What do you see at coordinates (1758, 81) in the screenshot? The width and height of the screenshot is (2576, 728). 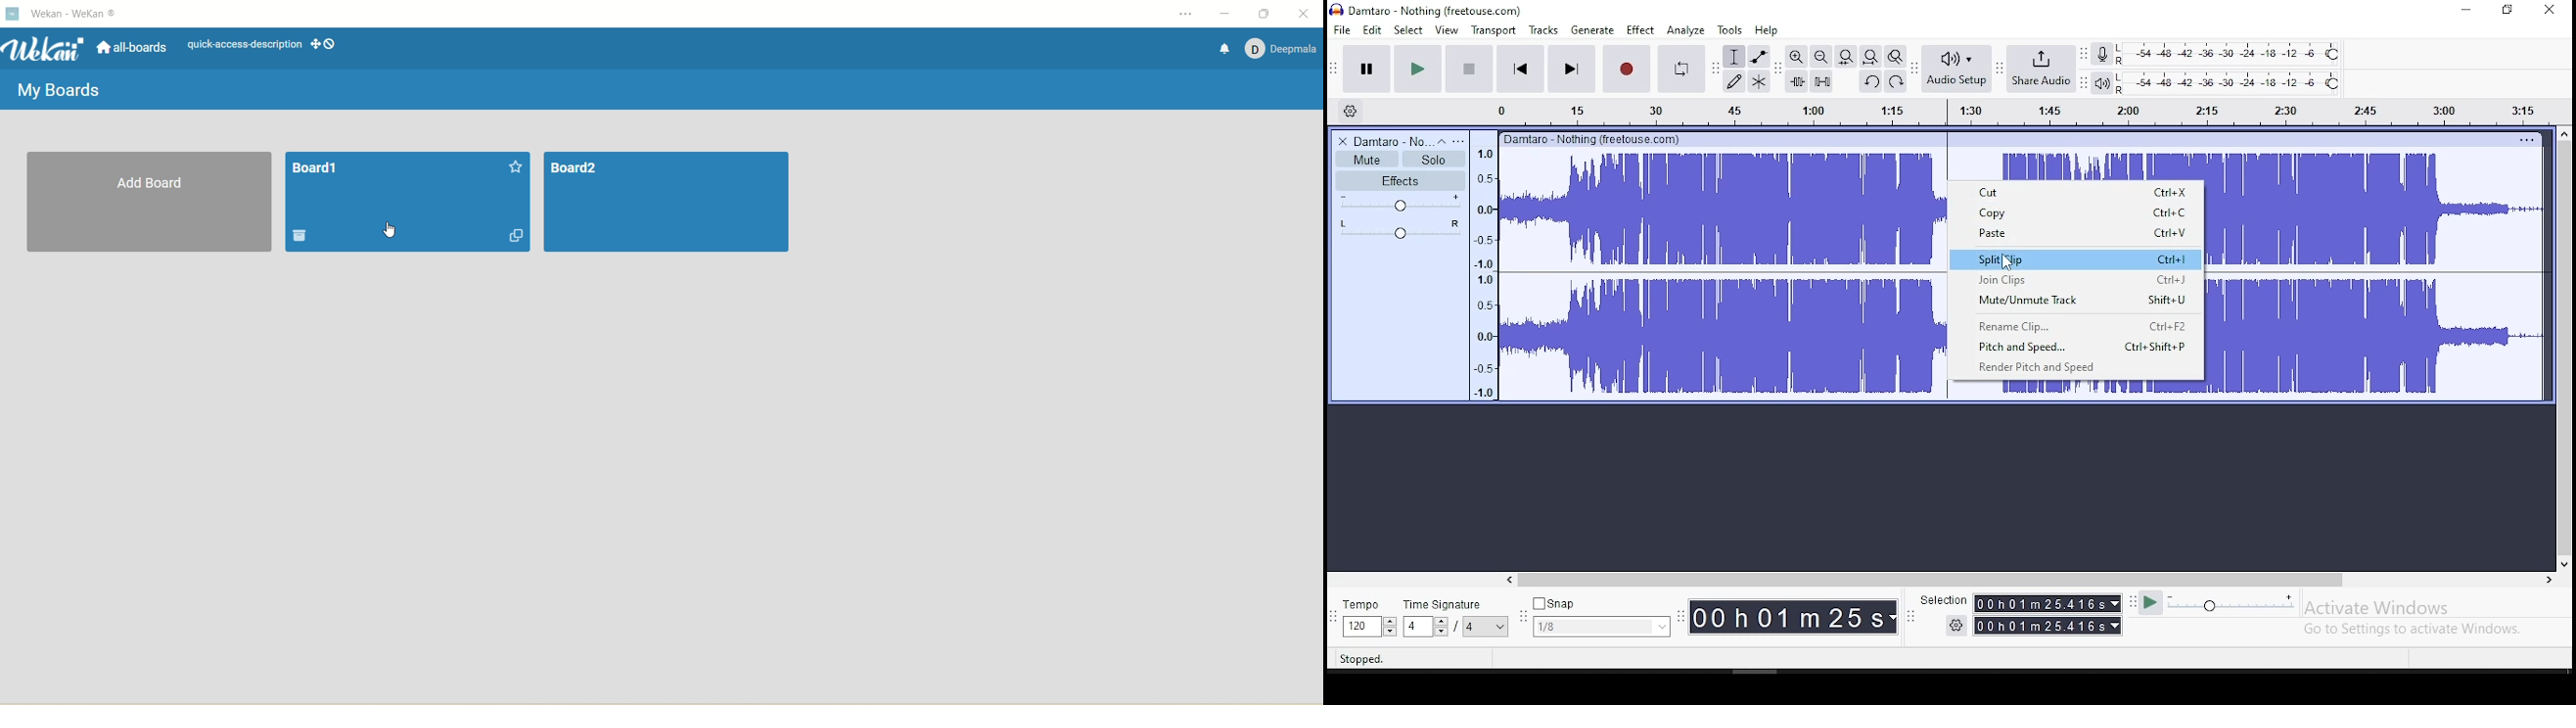 I see `multi tool` at bounding box center [1758, 81].